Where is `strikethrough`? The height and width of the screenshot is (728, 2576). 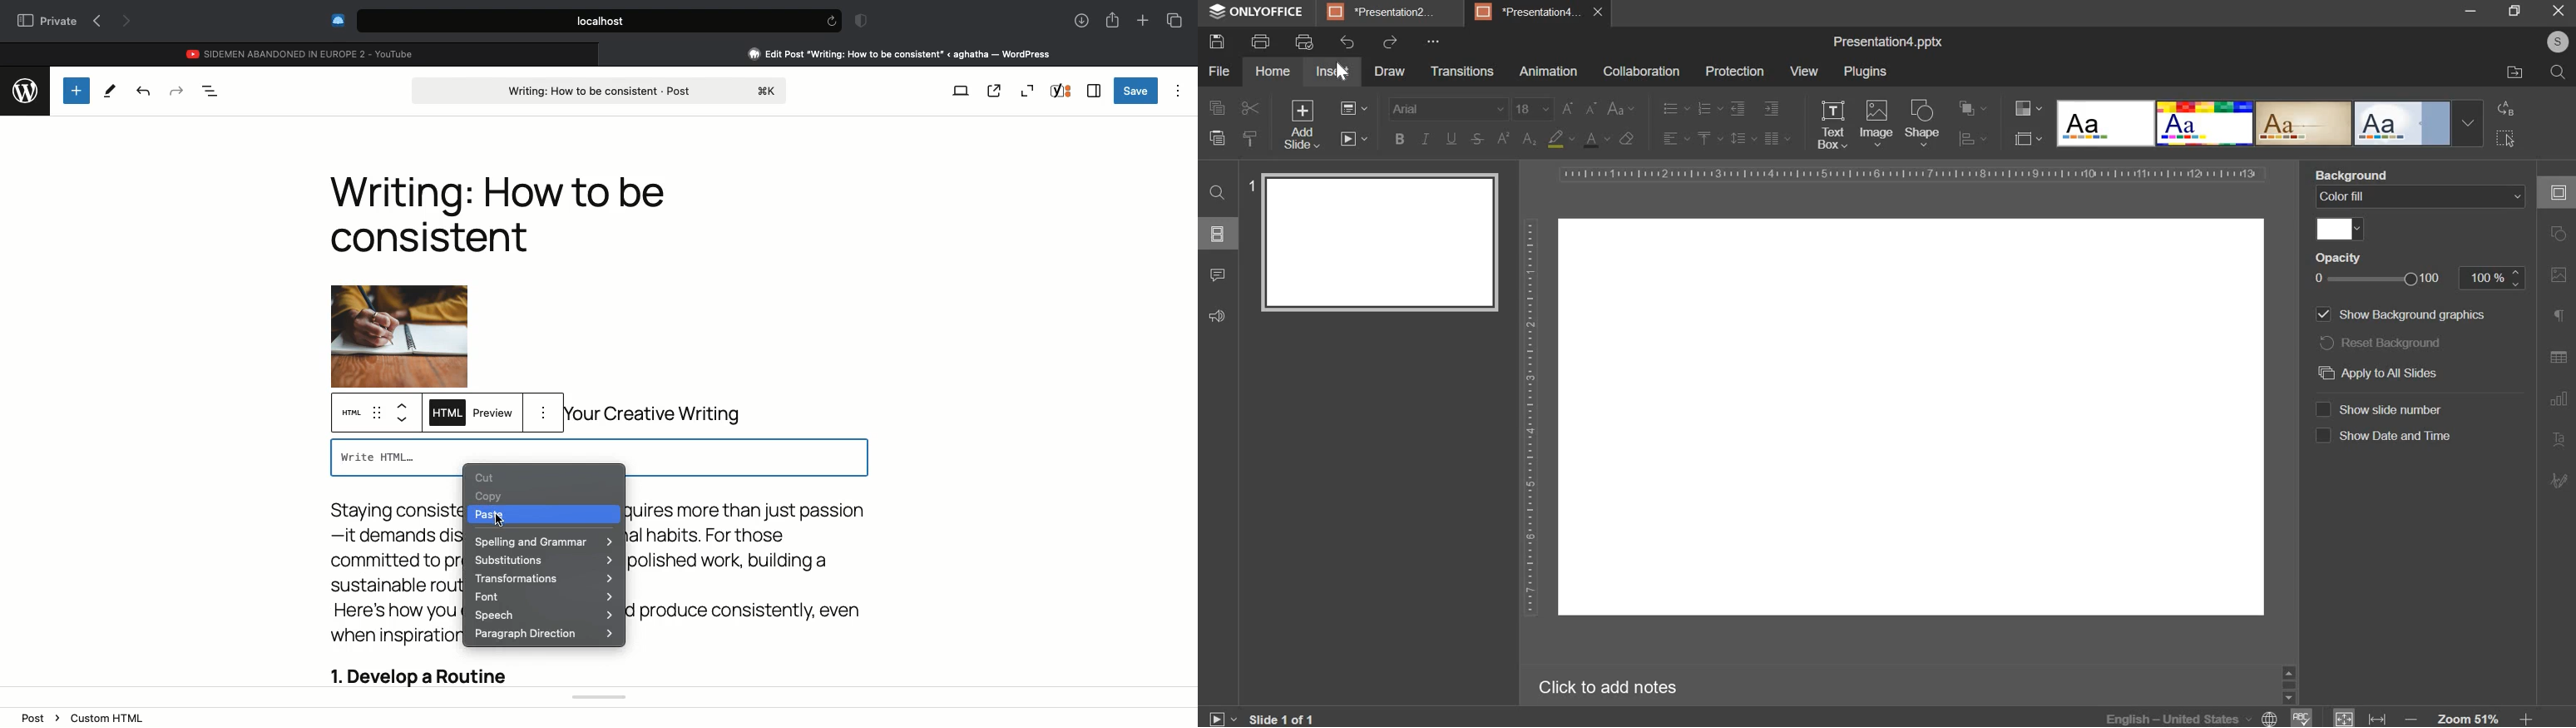
strikethrough is located at coordinates (1476, 138).